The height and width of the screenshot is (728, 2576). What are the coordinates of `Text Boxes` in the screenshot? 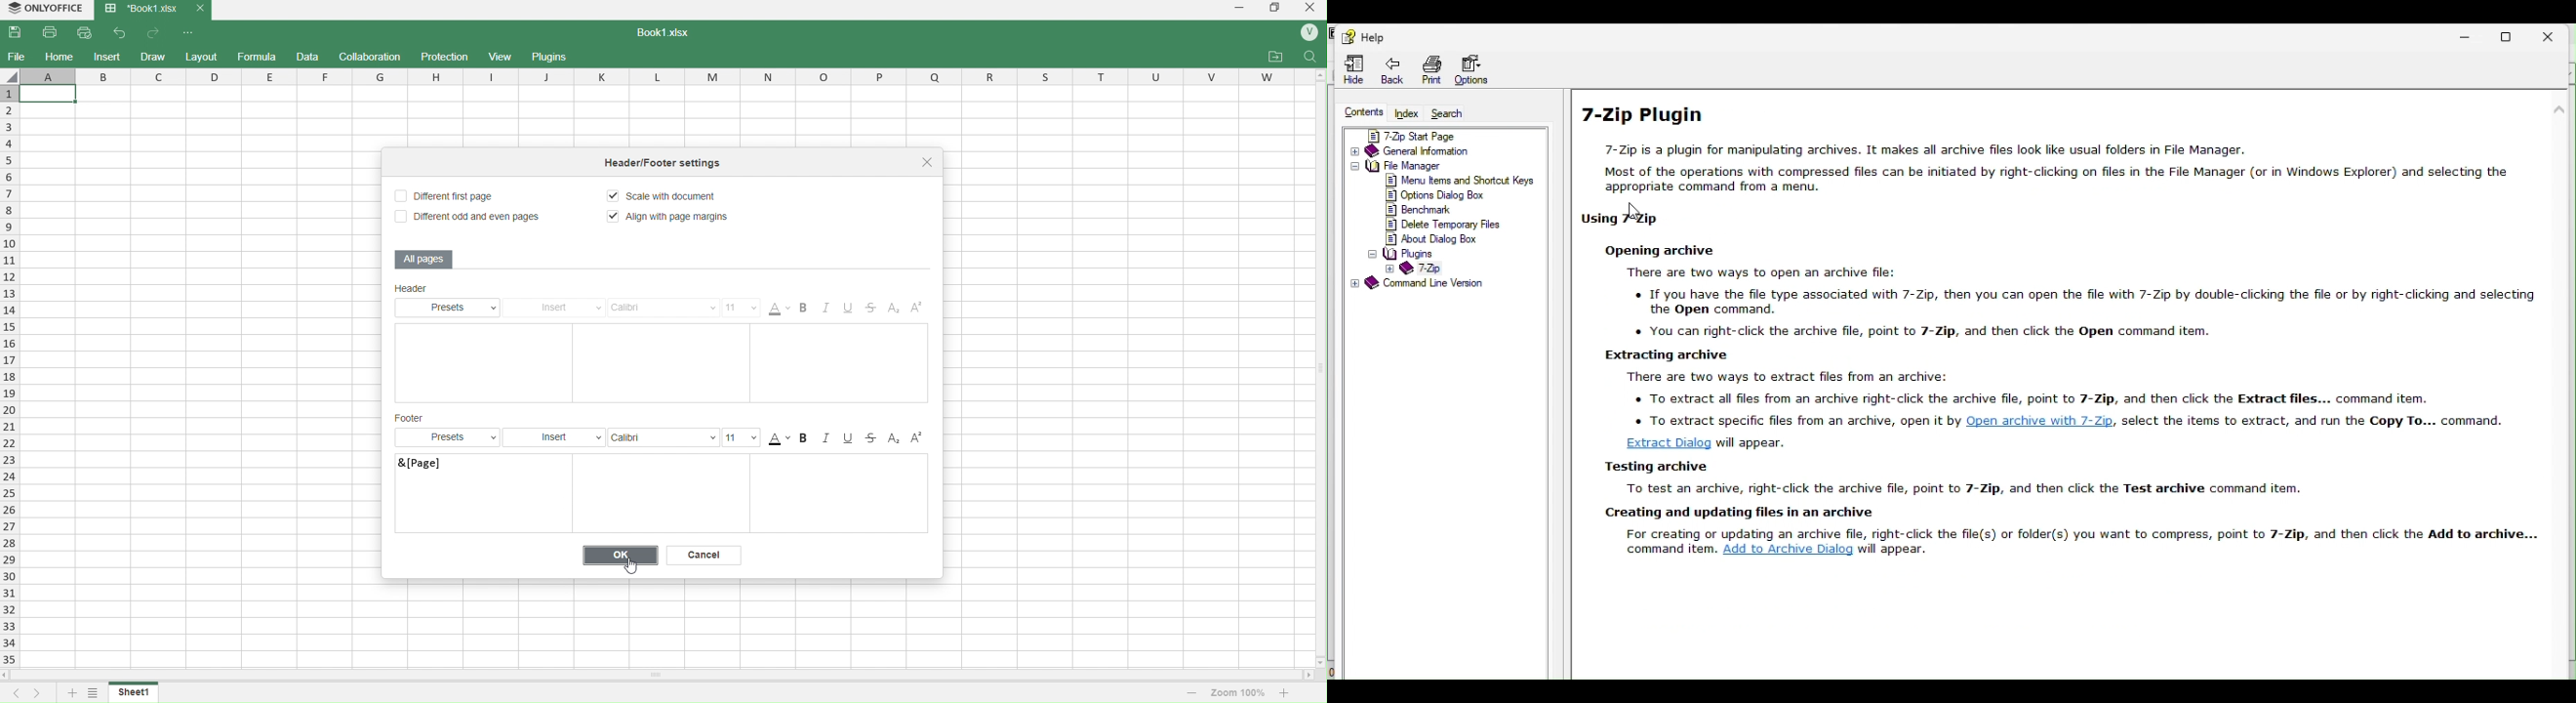 It's located at (753, 494).